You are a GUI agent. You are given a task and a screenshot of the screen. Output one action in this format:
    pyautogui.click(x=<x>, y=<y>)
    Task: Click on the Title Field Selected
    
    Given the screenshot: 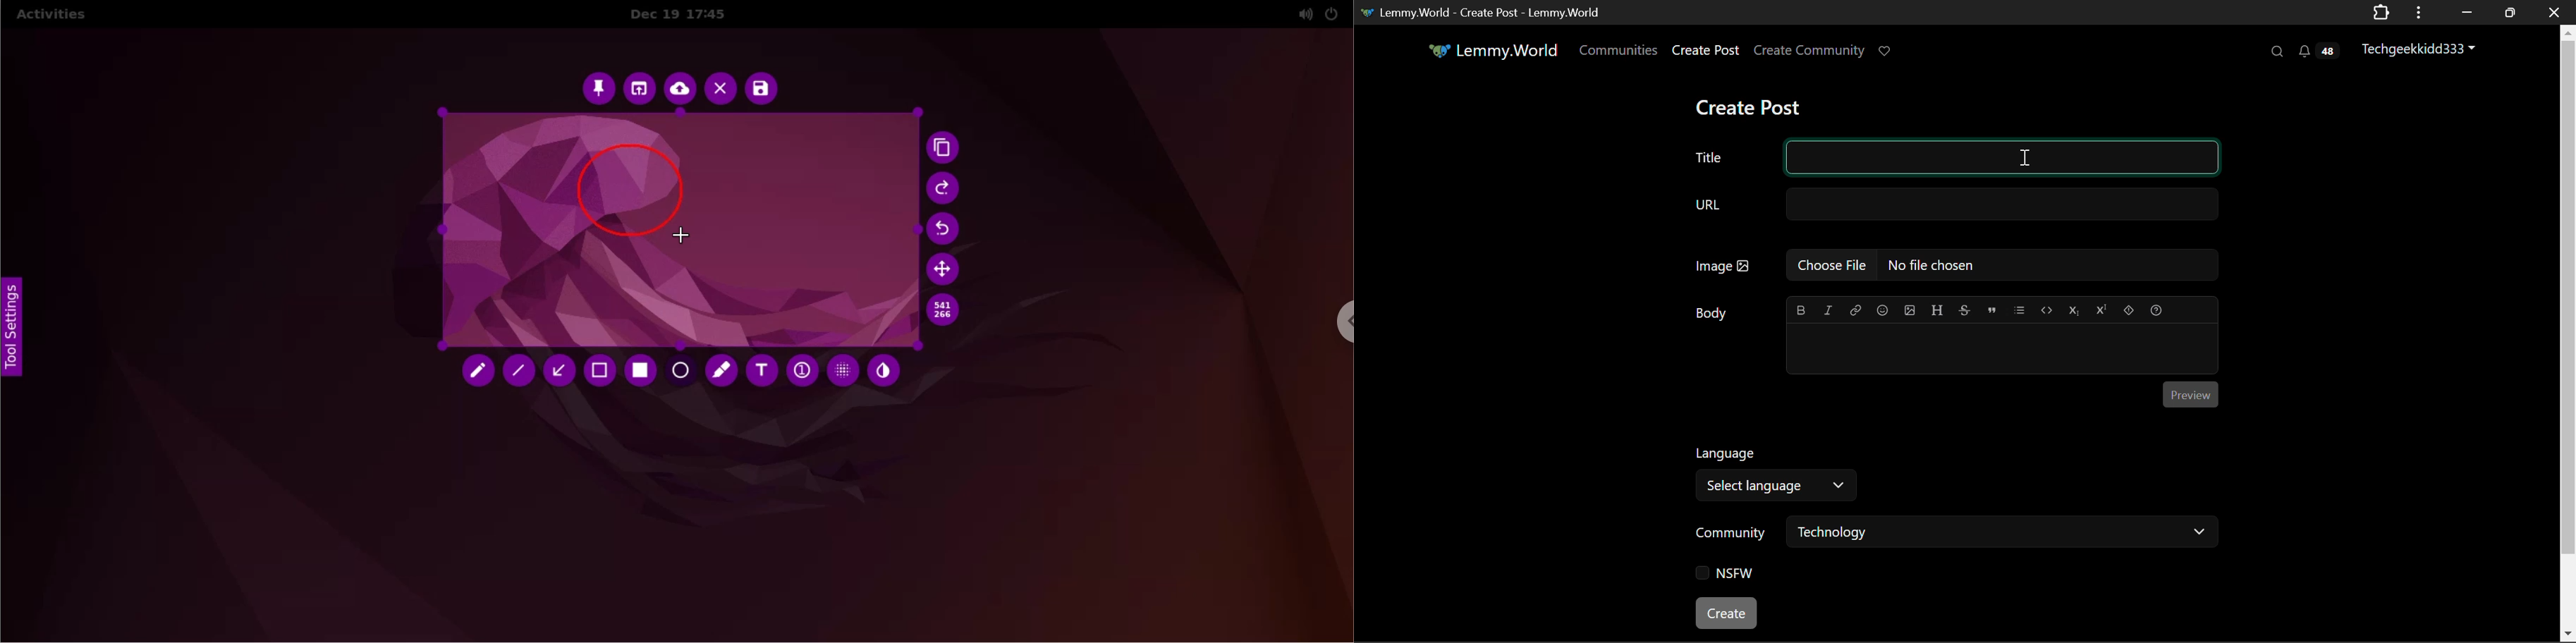 What is the action you would take?
    pyautogui.click(x=1954, y=158)
    